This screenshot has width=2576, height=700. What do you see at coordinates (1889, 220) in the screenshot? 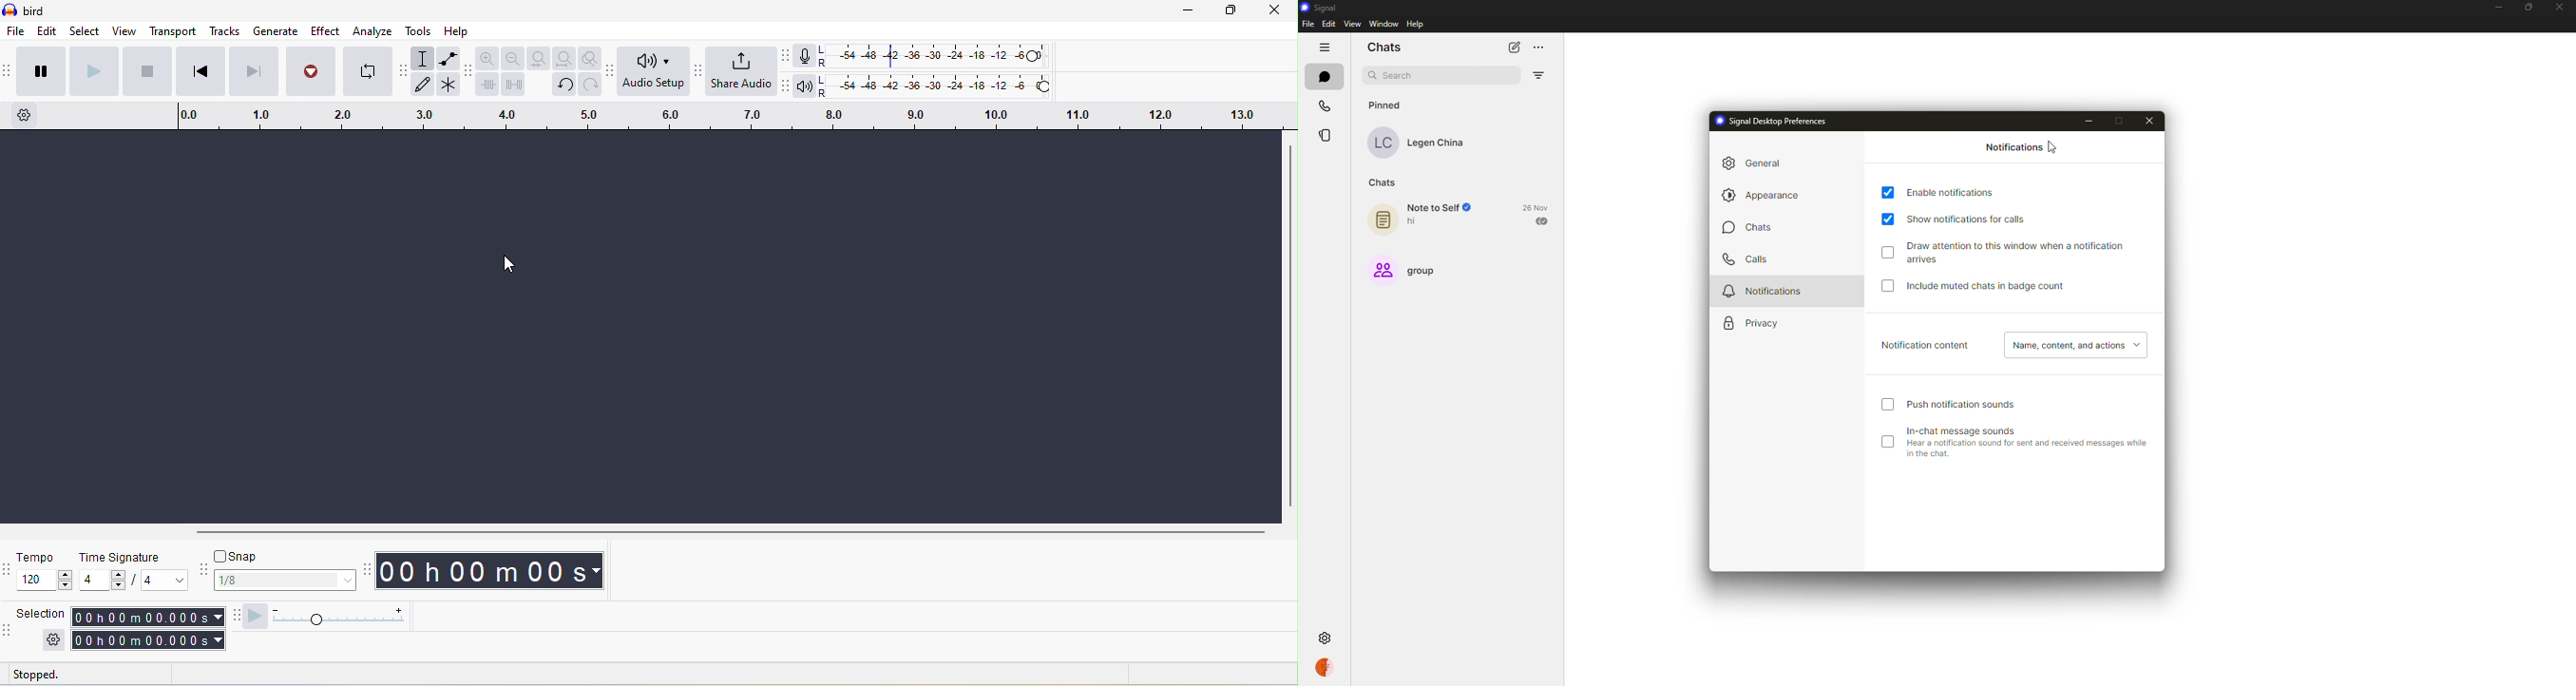
I see `enabled` at bounding box center [1889, 220].